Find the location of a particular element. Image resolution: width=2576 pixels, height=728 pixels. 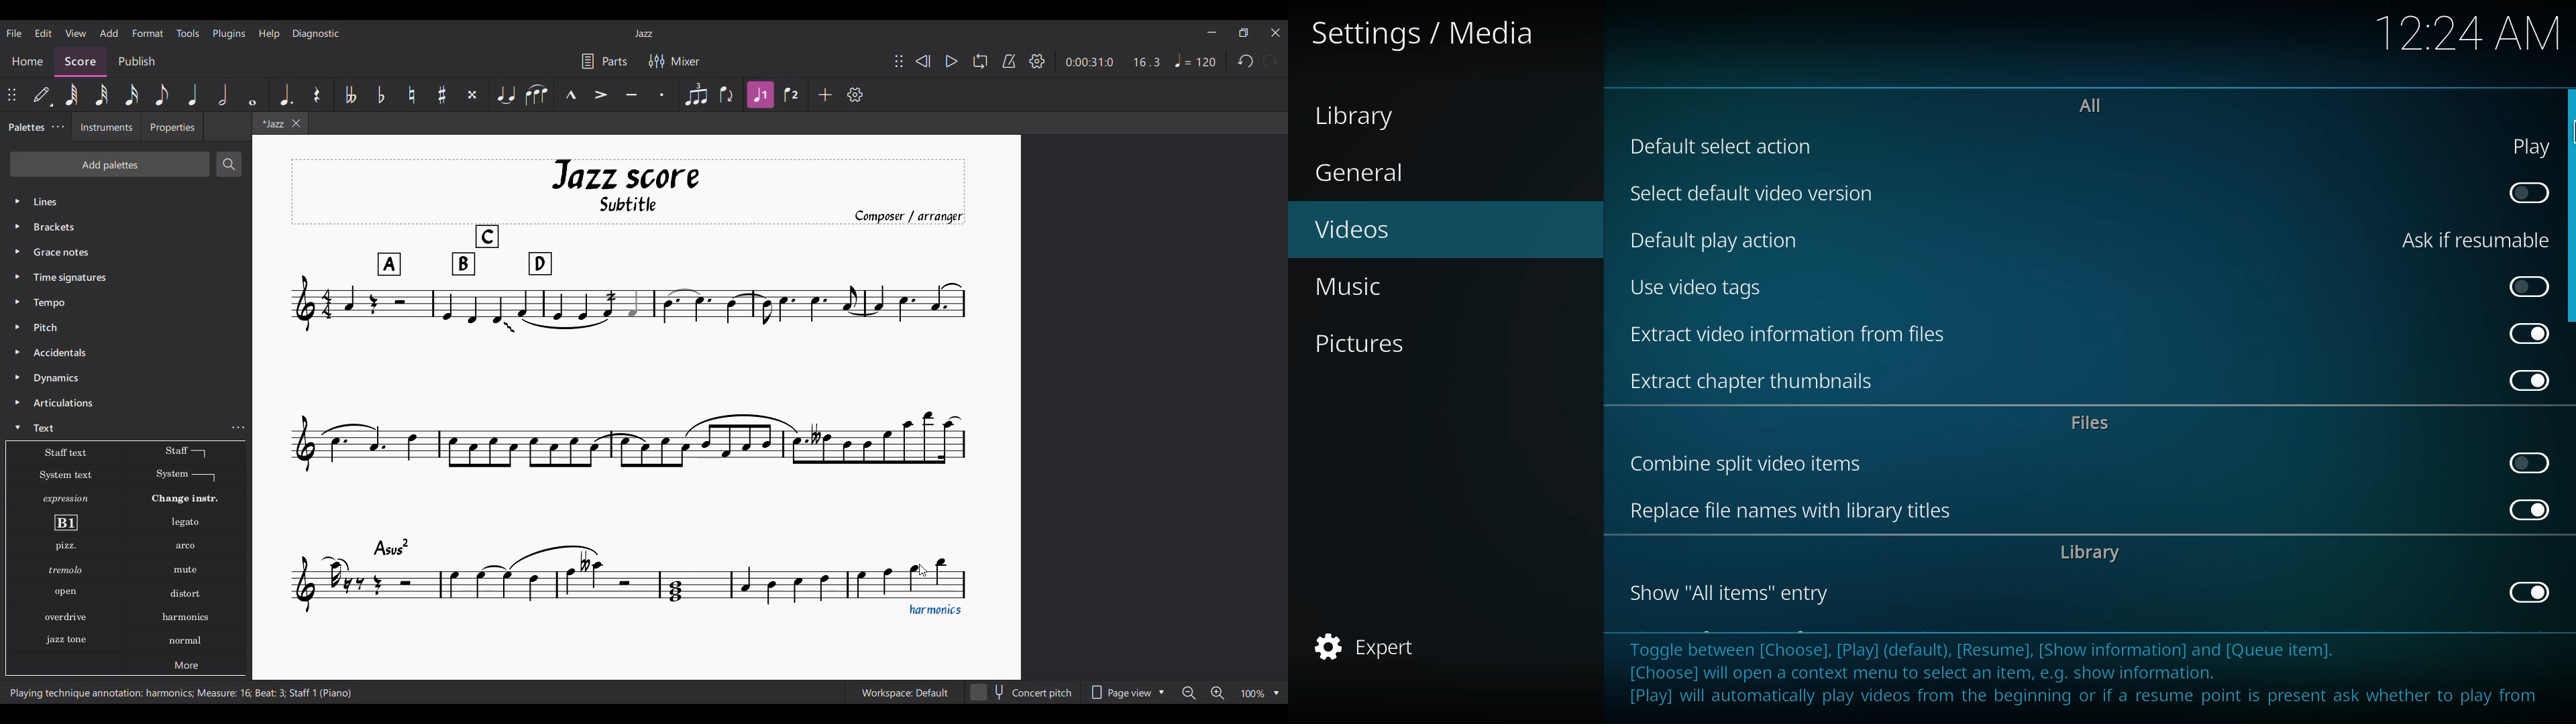

Whole note is located at coordinates (252, 95).